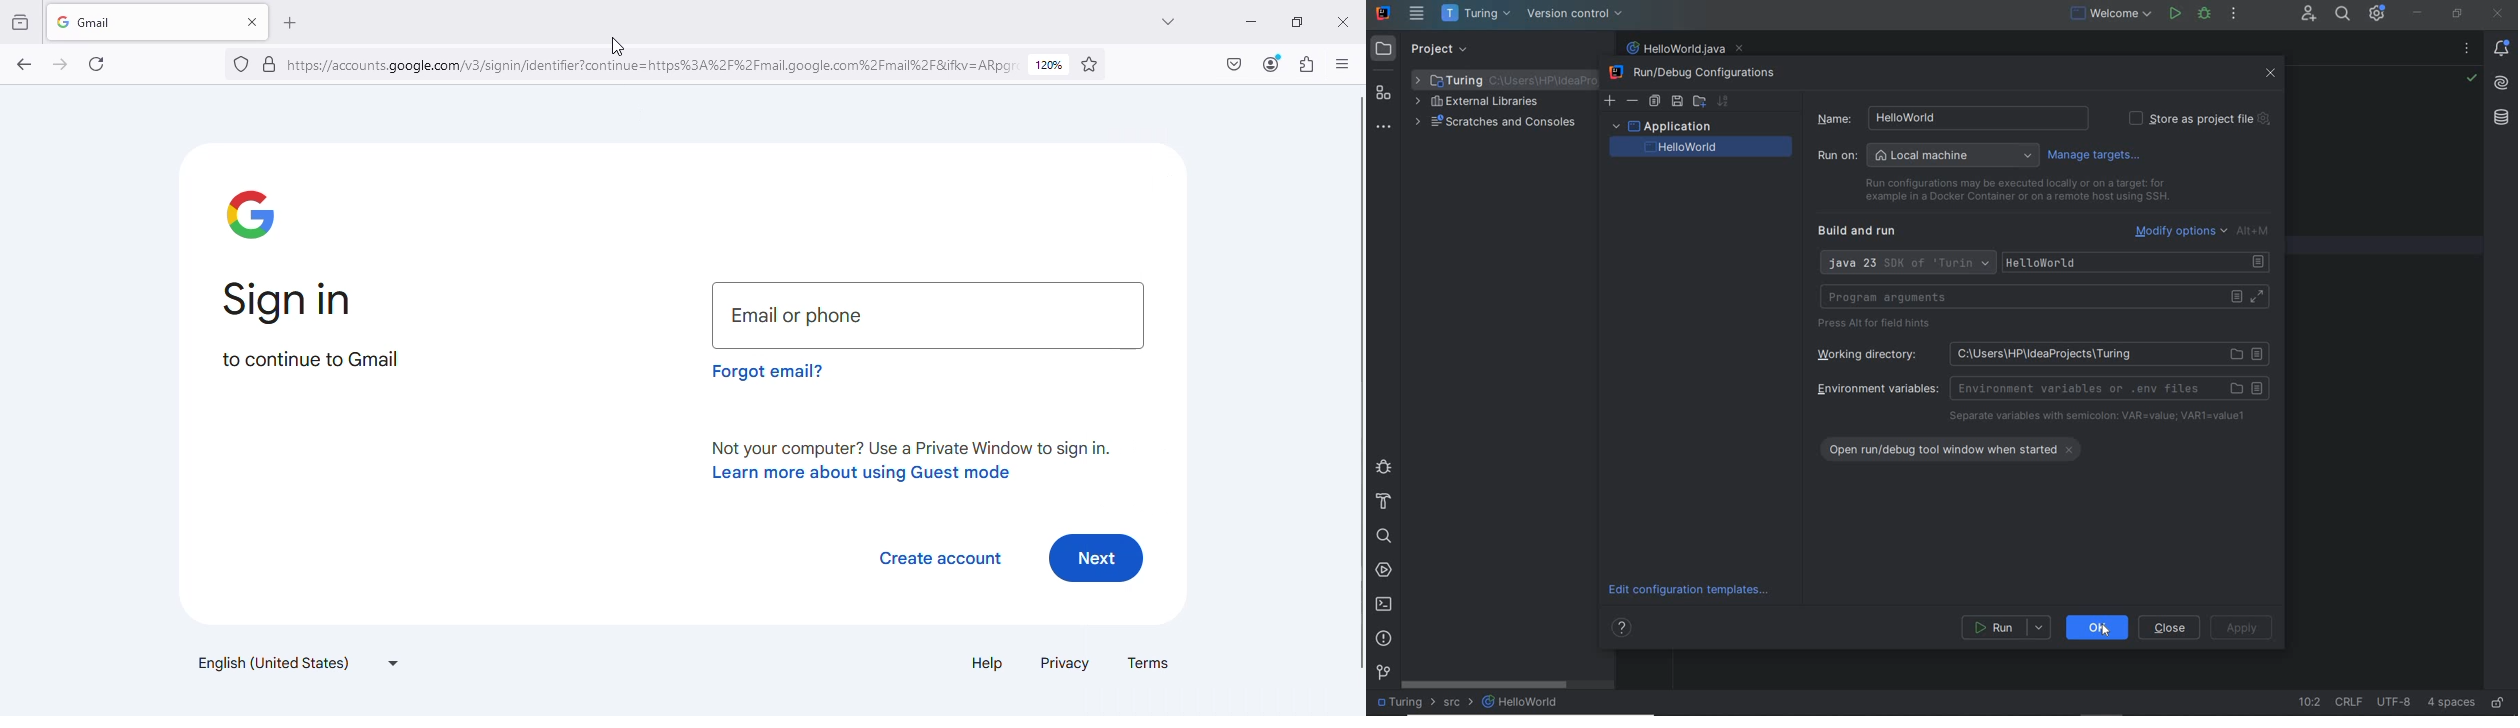  I want to click on REMOVE CONFIGURATION, so click(1633, 101).